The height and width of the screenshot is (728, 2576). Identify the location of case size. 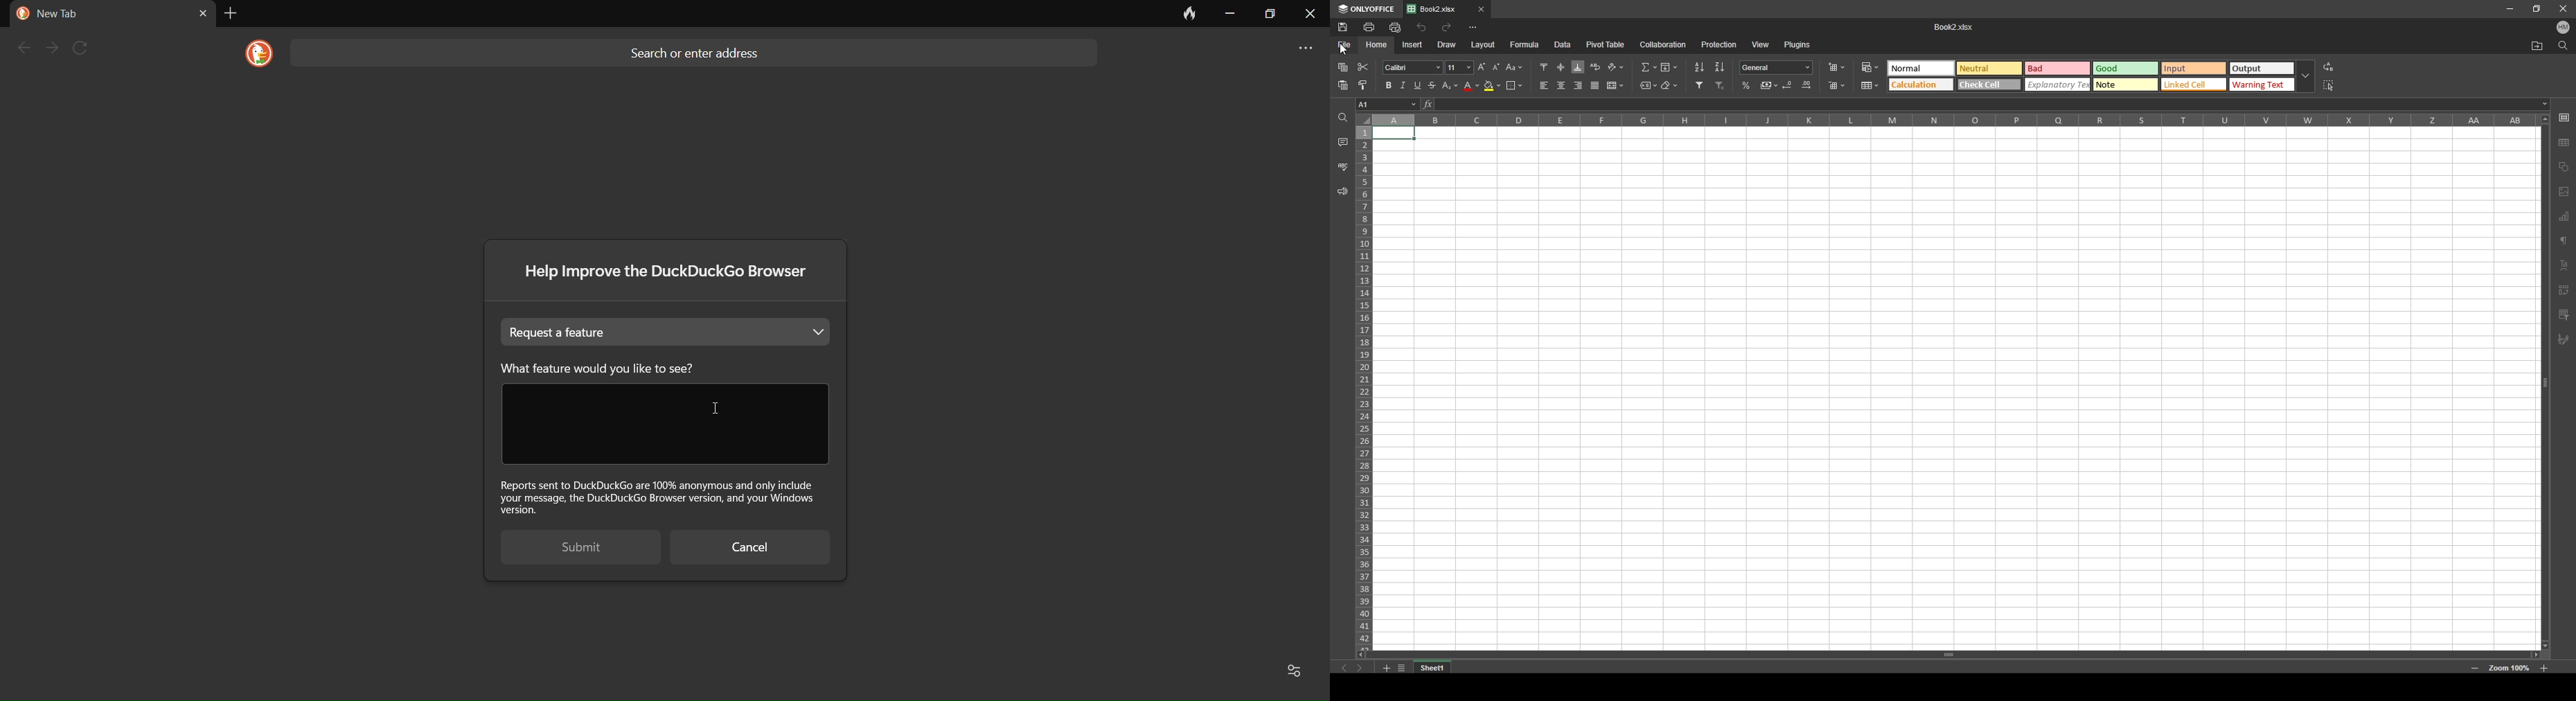
(1457, 68).